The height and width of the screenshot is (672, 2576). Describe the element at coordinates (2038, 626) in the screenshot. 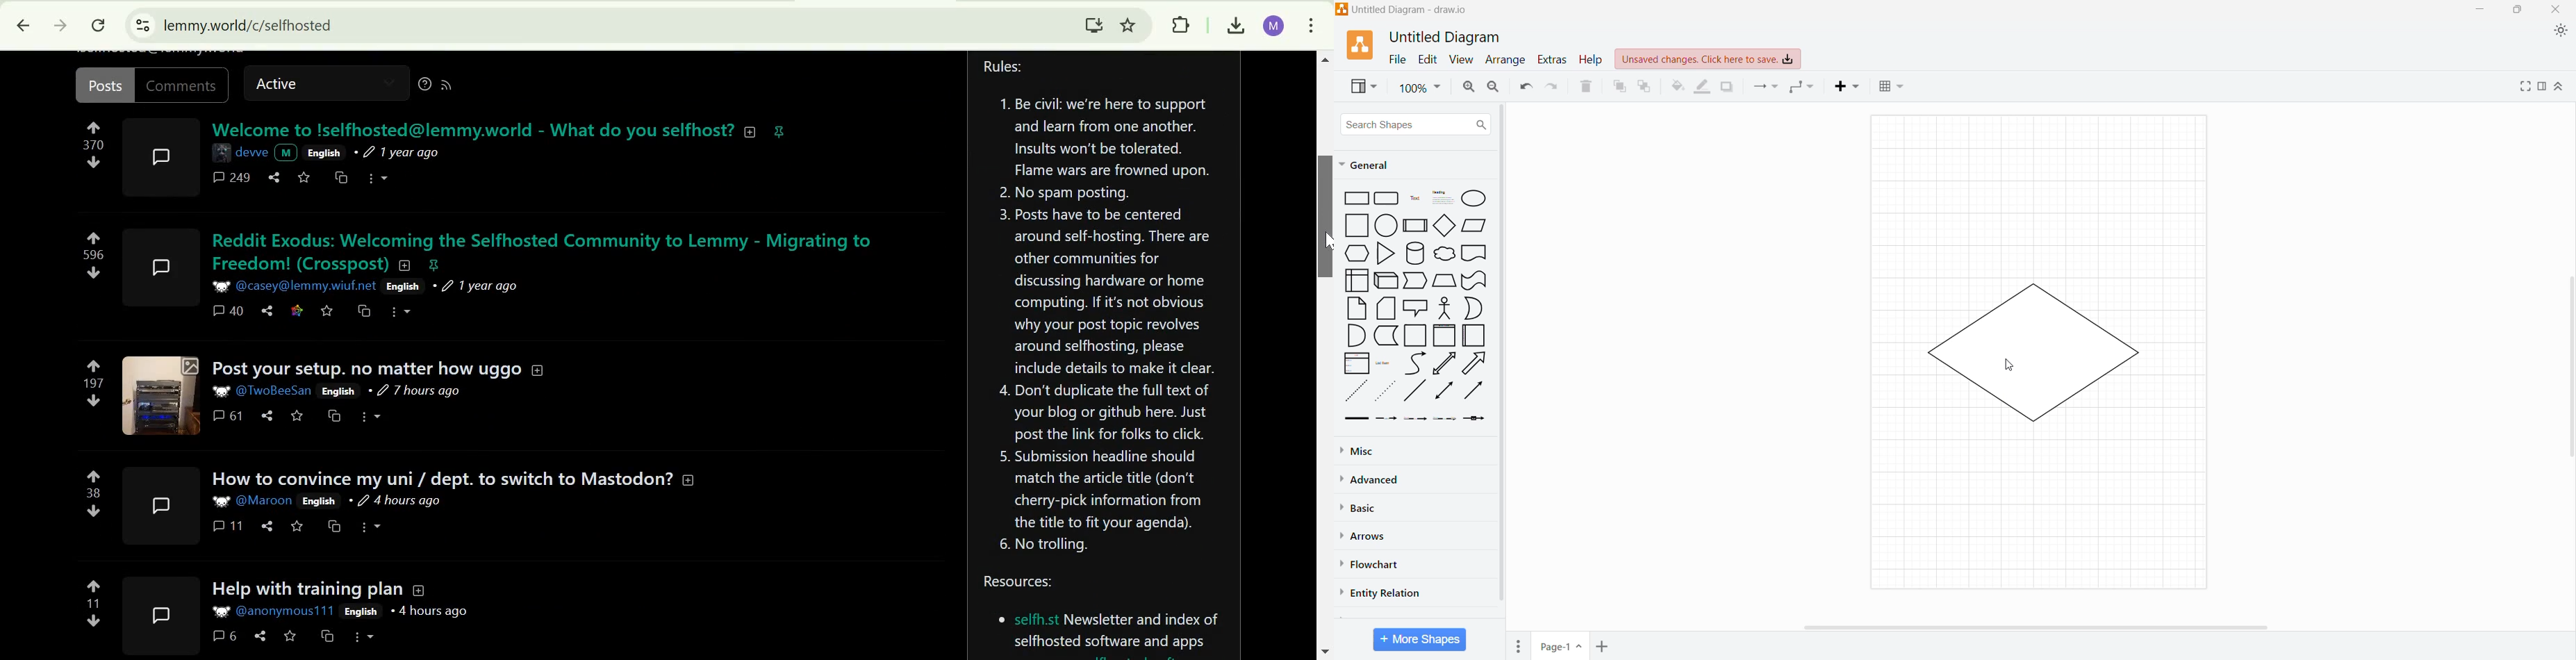

I see `Horizontal Scroll Bar` at that location.